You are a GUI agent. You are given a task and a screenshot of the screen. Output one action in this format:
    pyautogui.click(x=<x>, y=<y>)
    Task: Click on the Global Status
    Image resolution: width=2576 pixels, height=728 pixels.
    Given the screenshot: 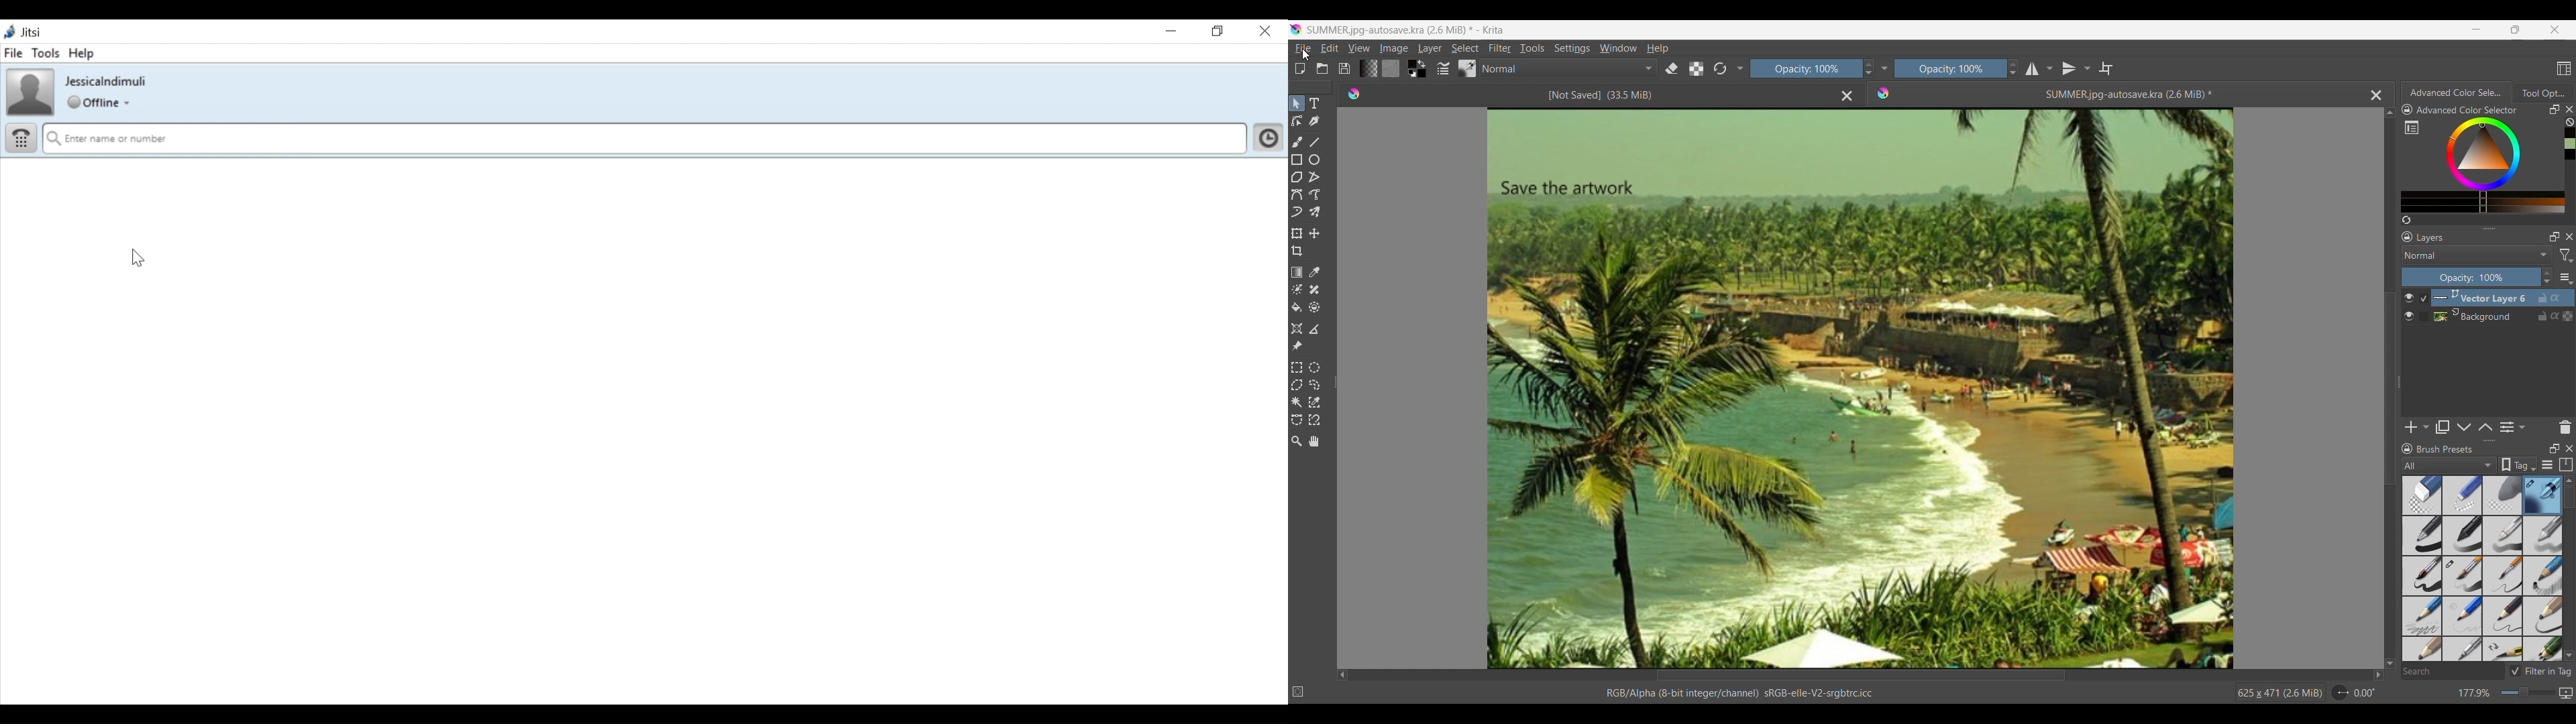 What is the action you would take?
    pyautogui.click(x=95, y=101)
    